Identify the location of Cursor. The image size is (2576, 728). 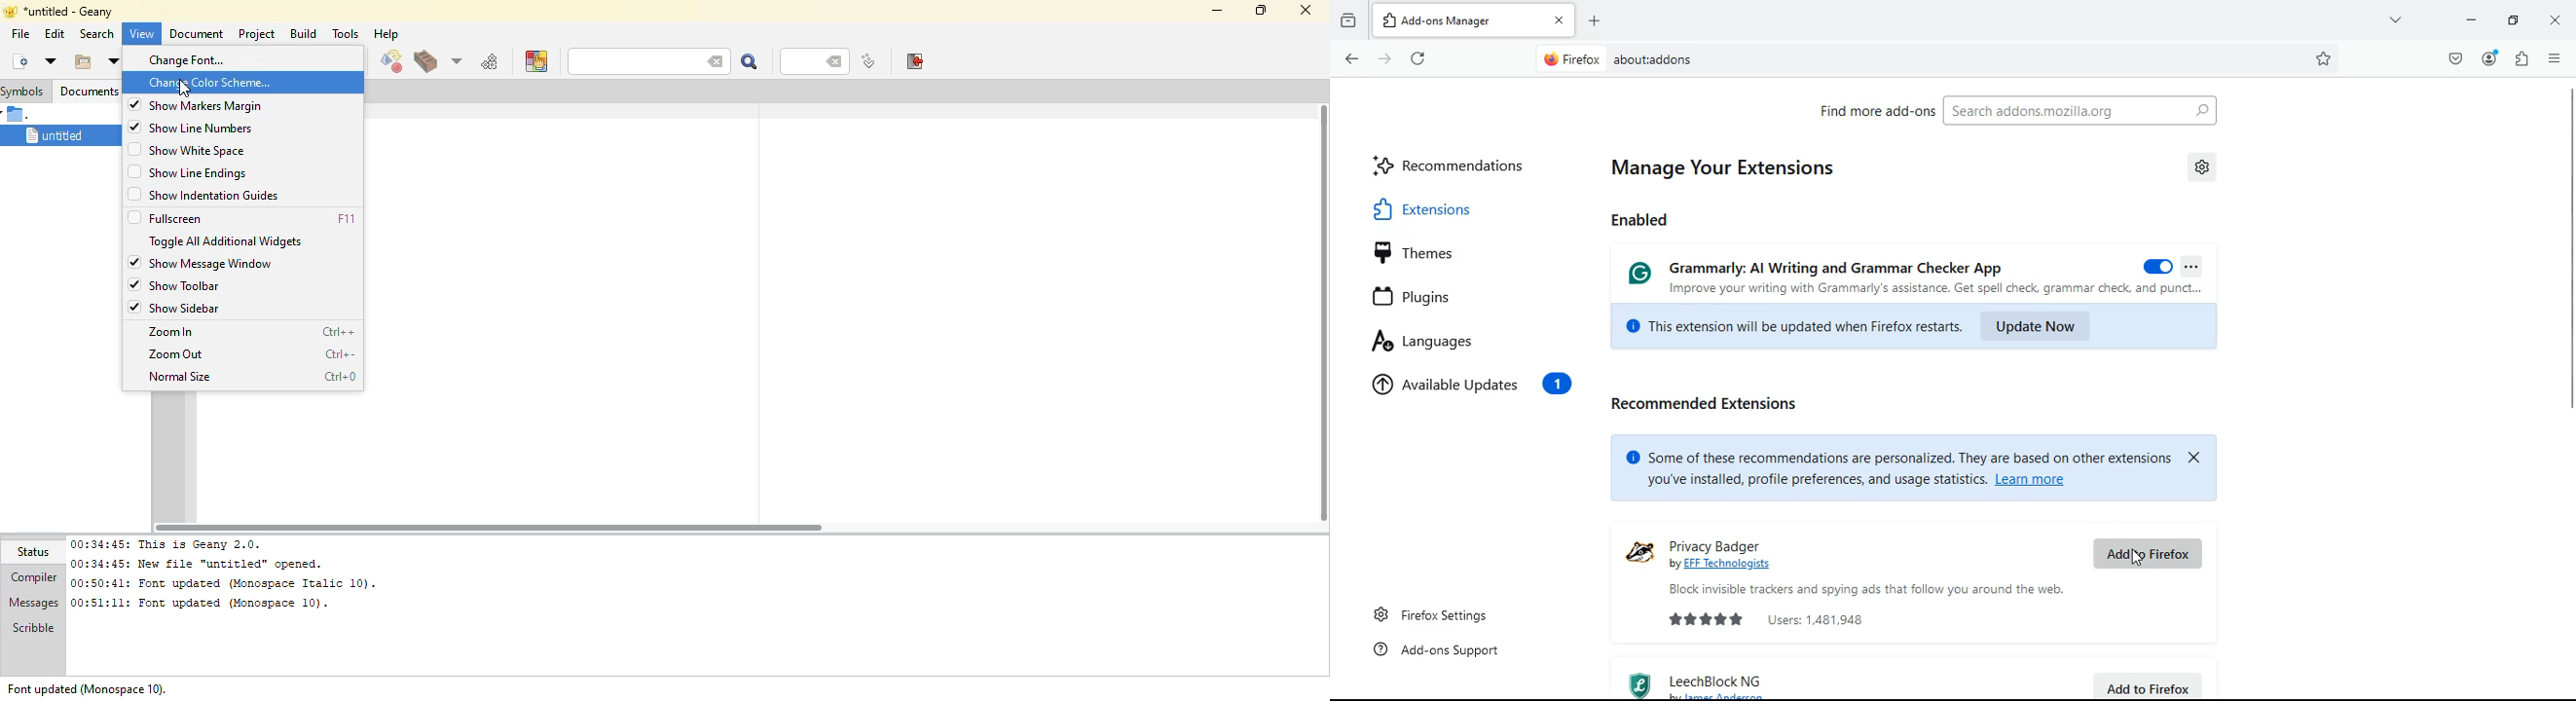
(2140, 560).